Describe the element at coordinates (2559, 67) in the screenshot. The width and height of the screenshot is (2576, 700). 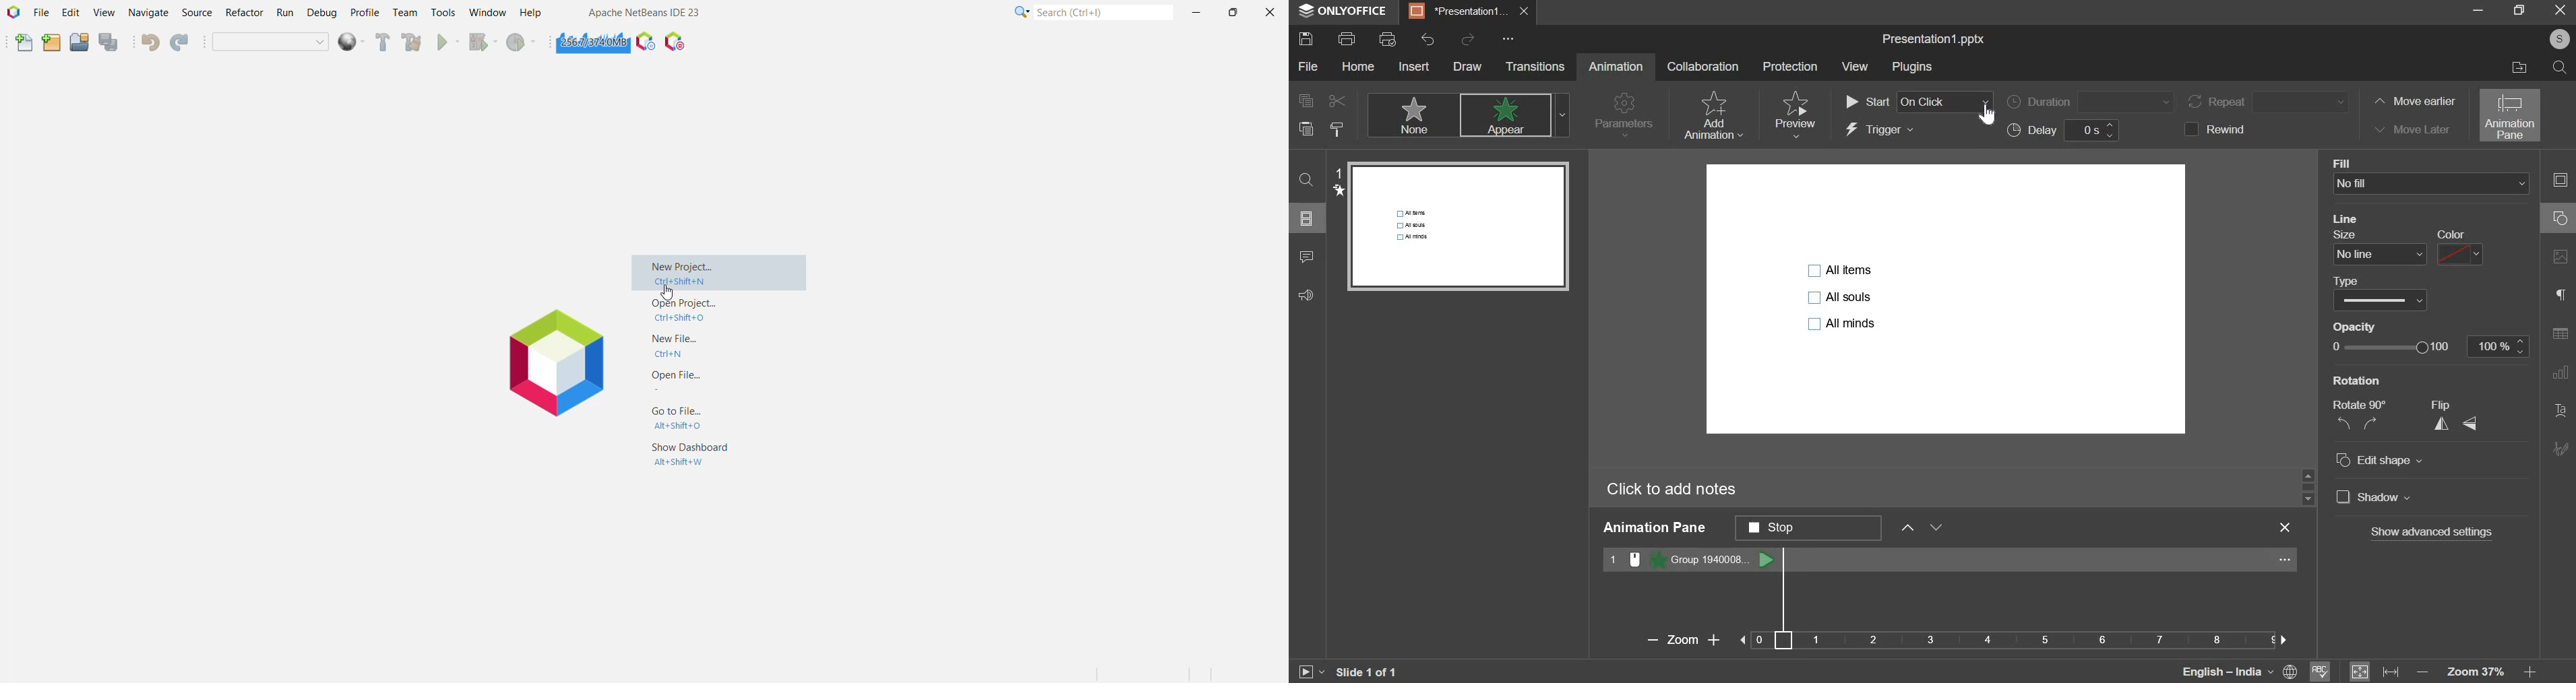
I see `search` at that location.